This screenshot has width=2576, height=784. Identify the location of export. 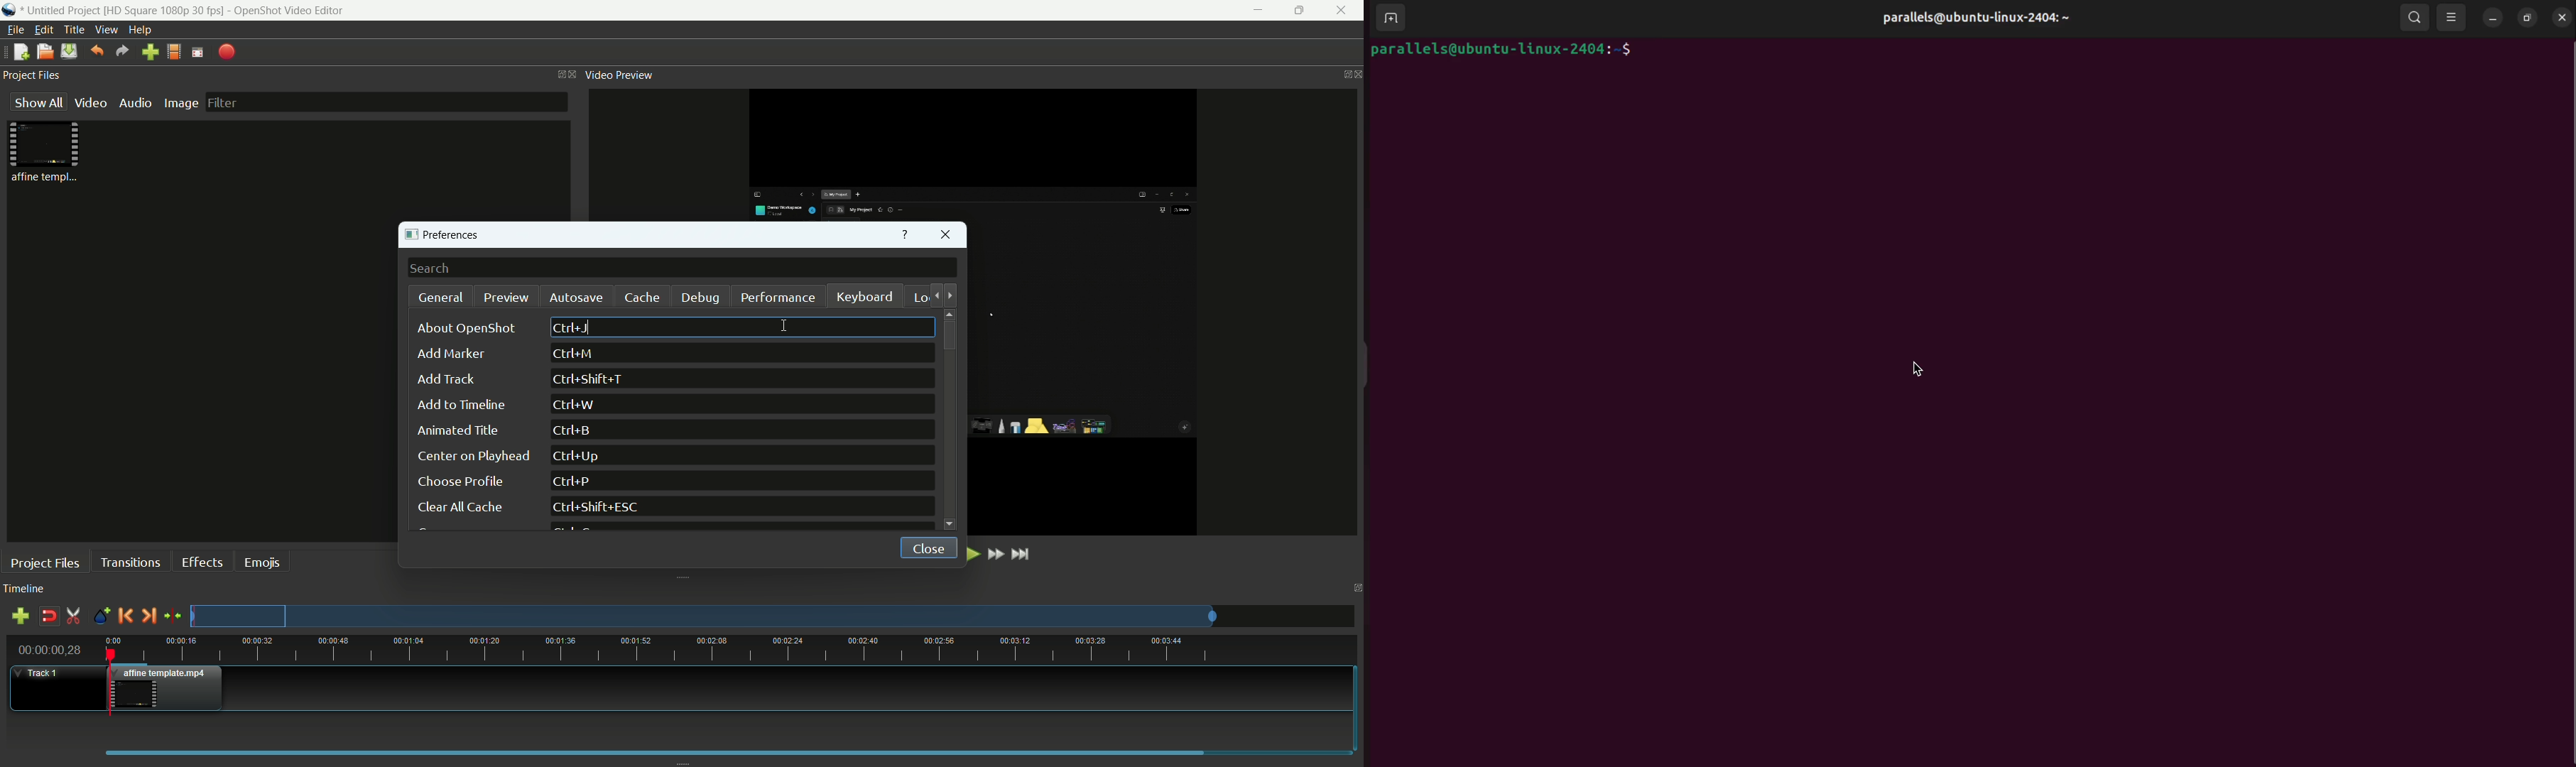
(227, 52).